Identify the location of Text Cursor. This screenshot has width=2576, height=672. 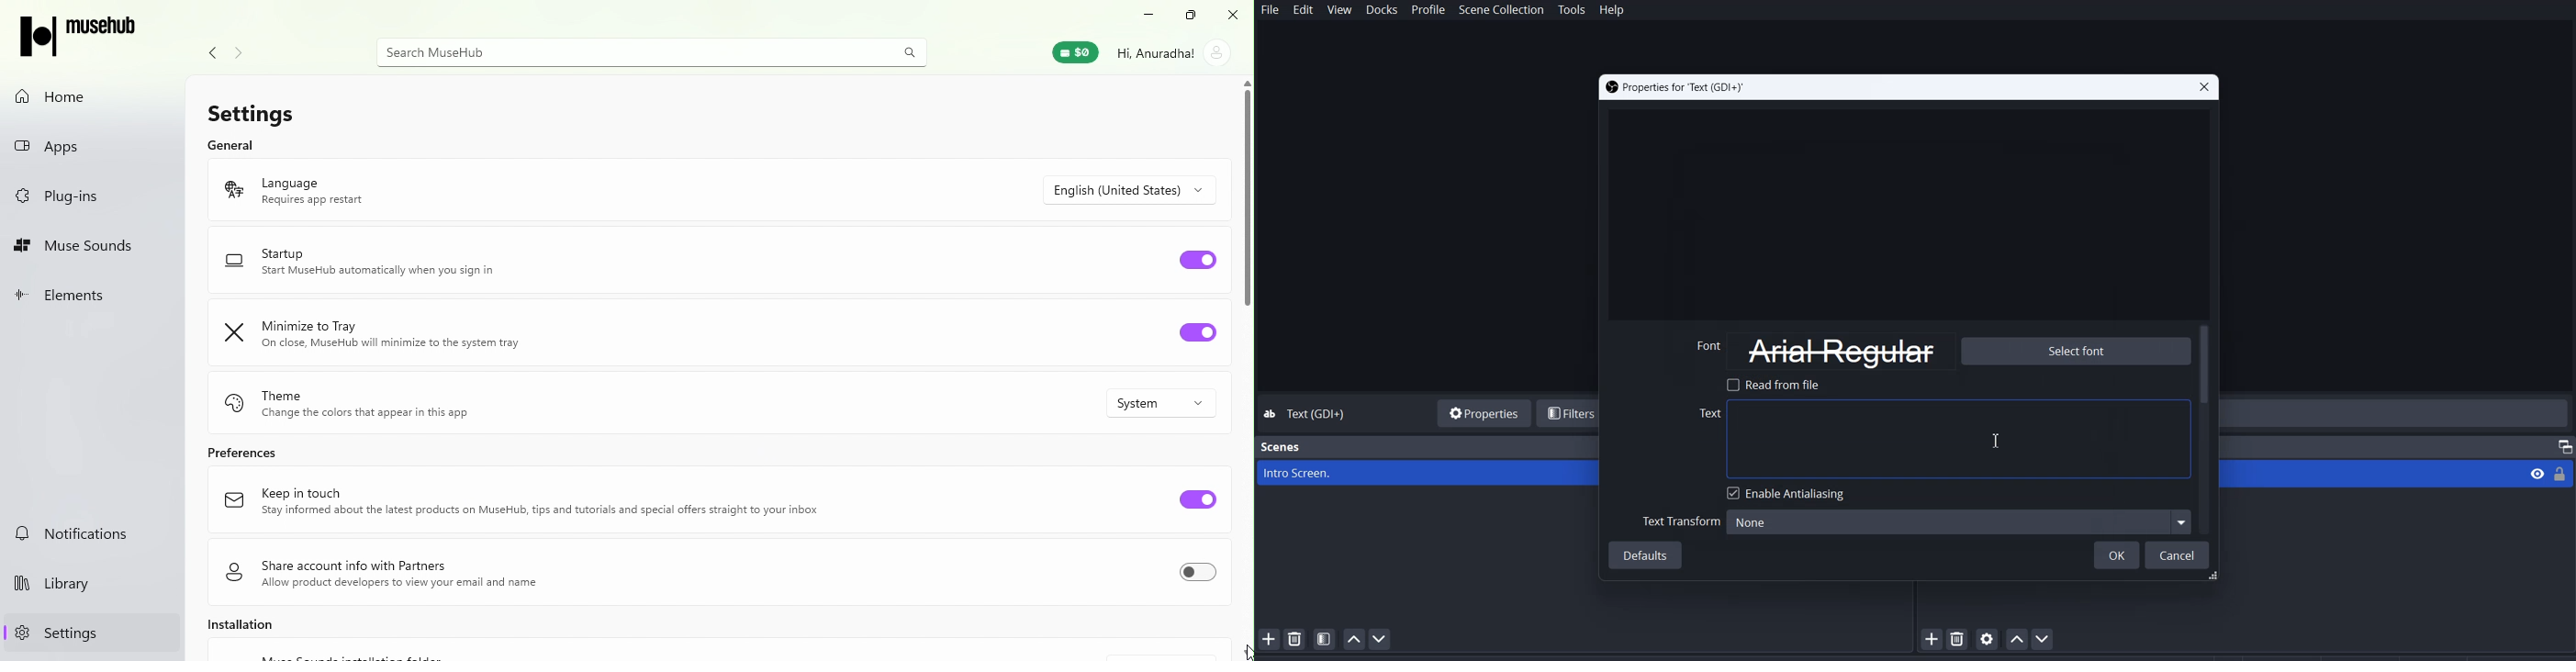
(1996, 441).